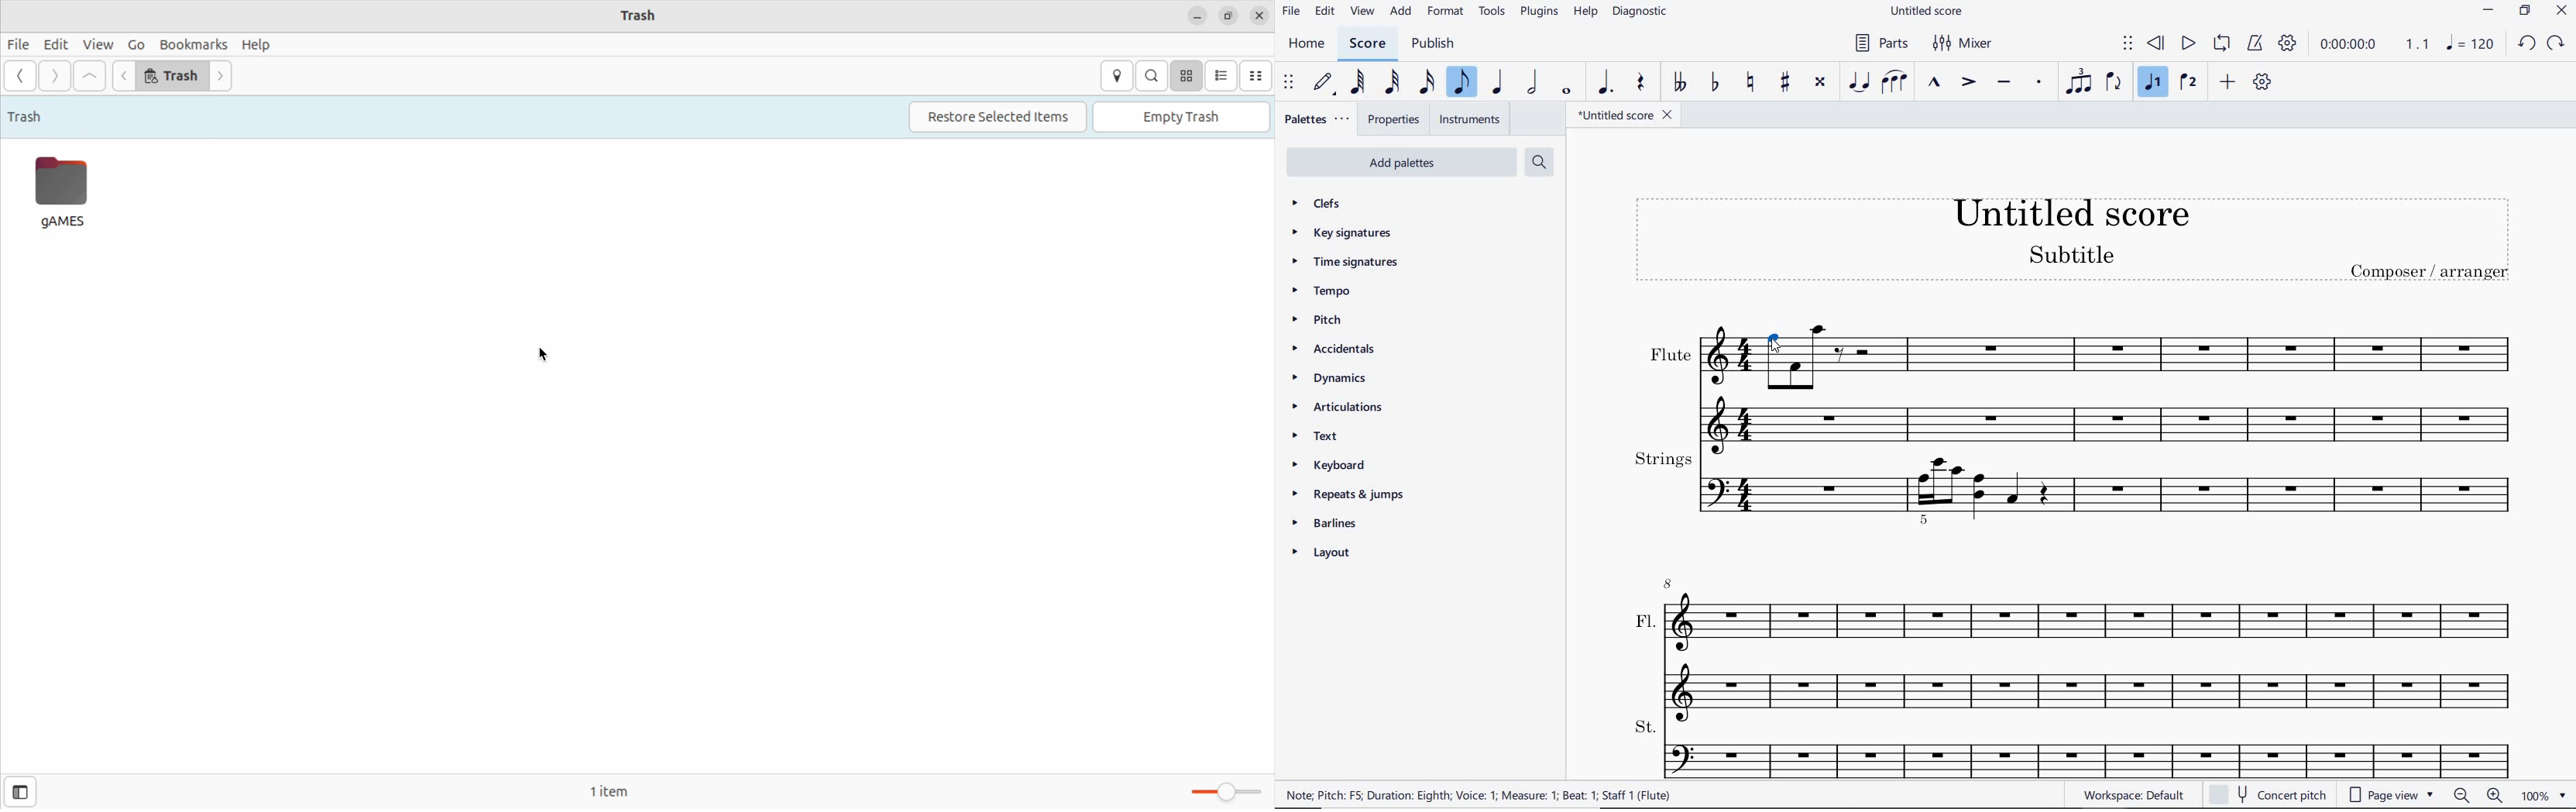  Describe the element at coordinates (1332, 350) in the screenshot. I see `accidentals` at that location.